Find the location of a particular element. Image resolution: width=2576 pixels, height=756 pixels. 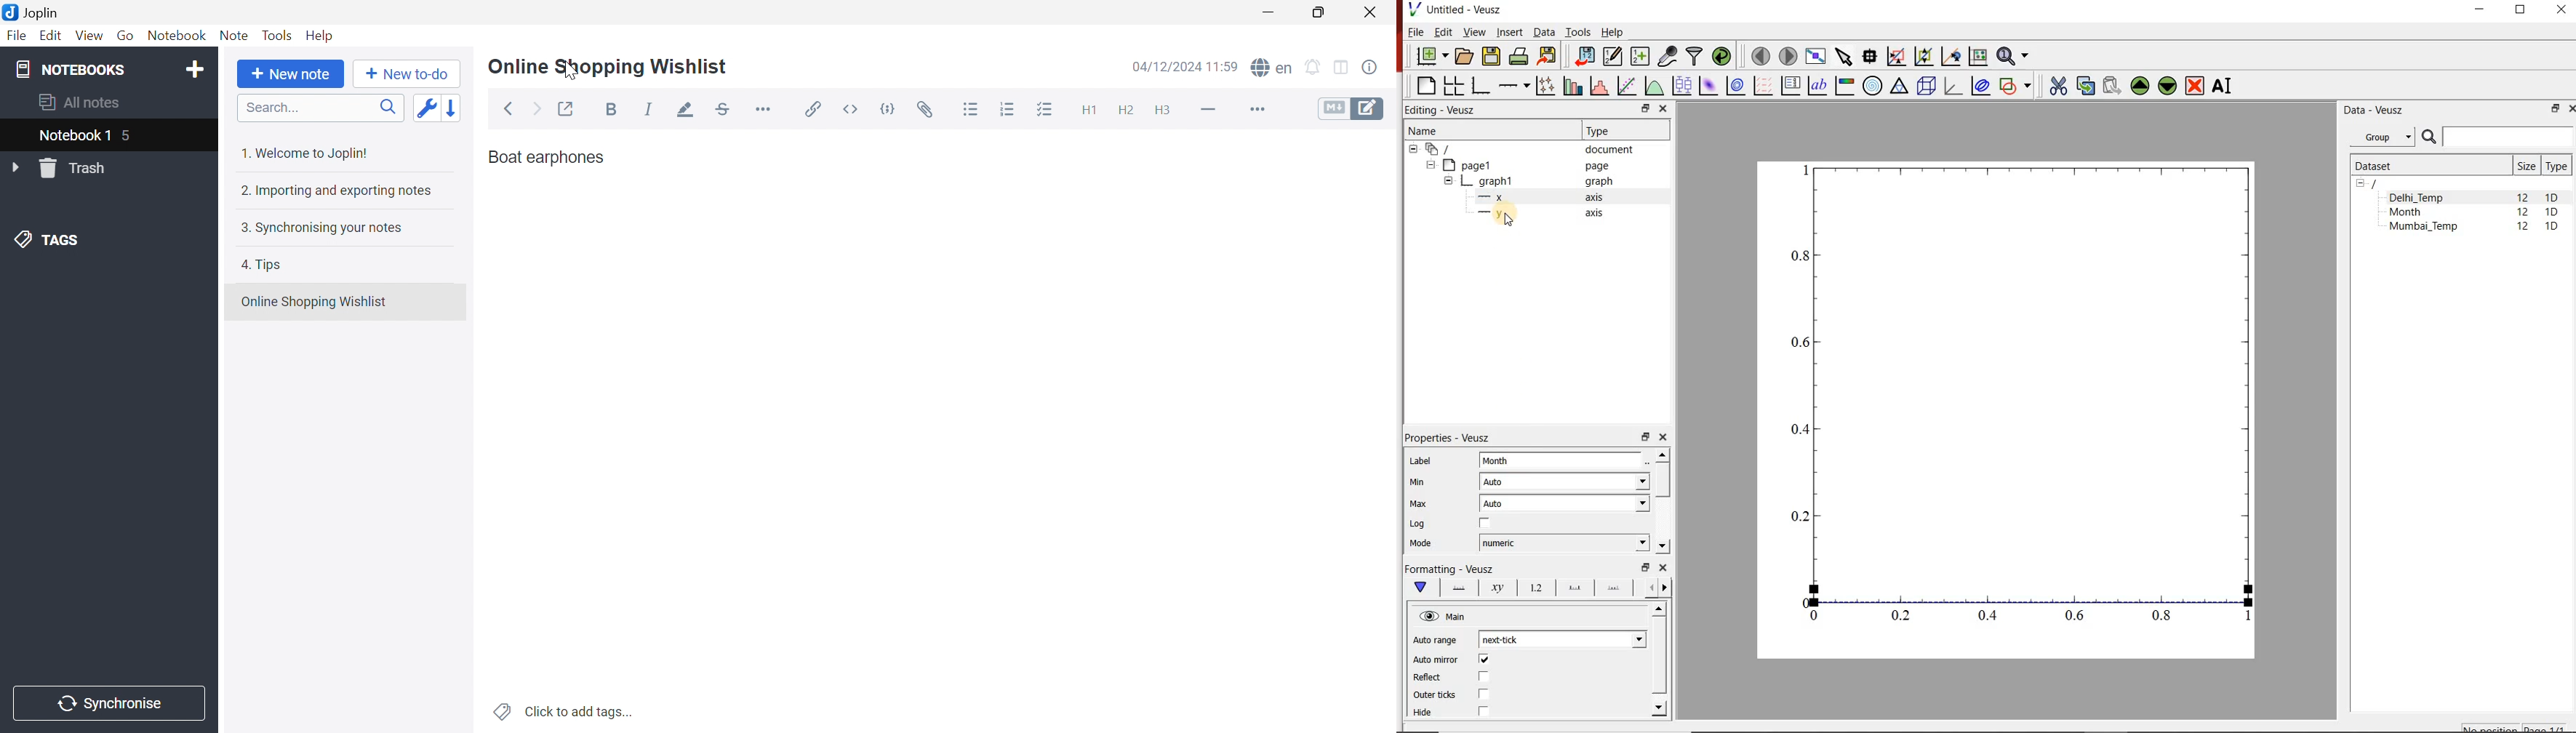

Horizontal Line is located at coordinates (1207, 111).